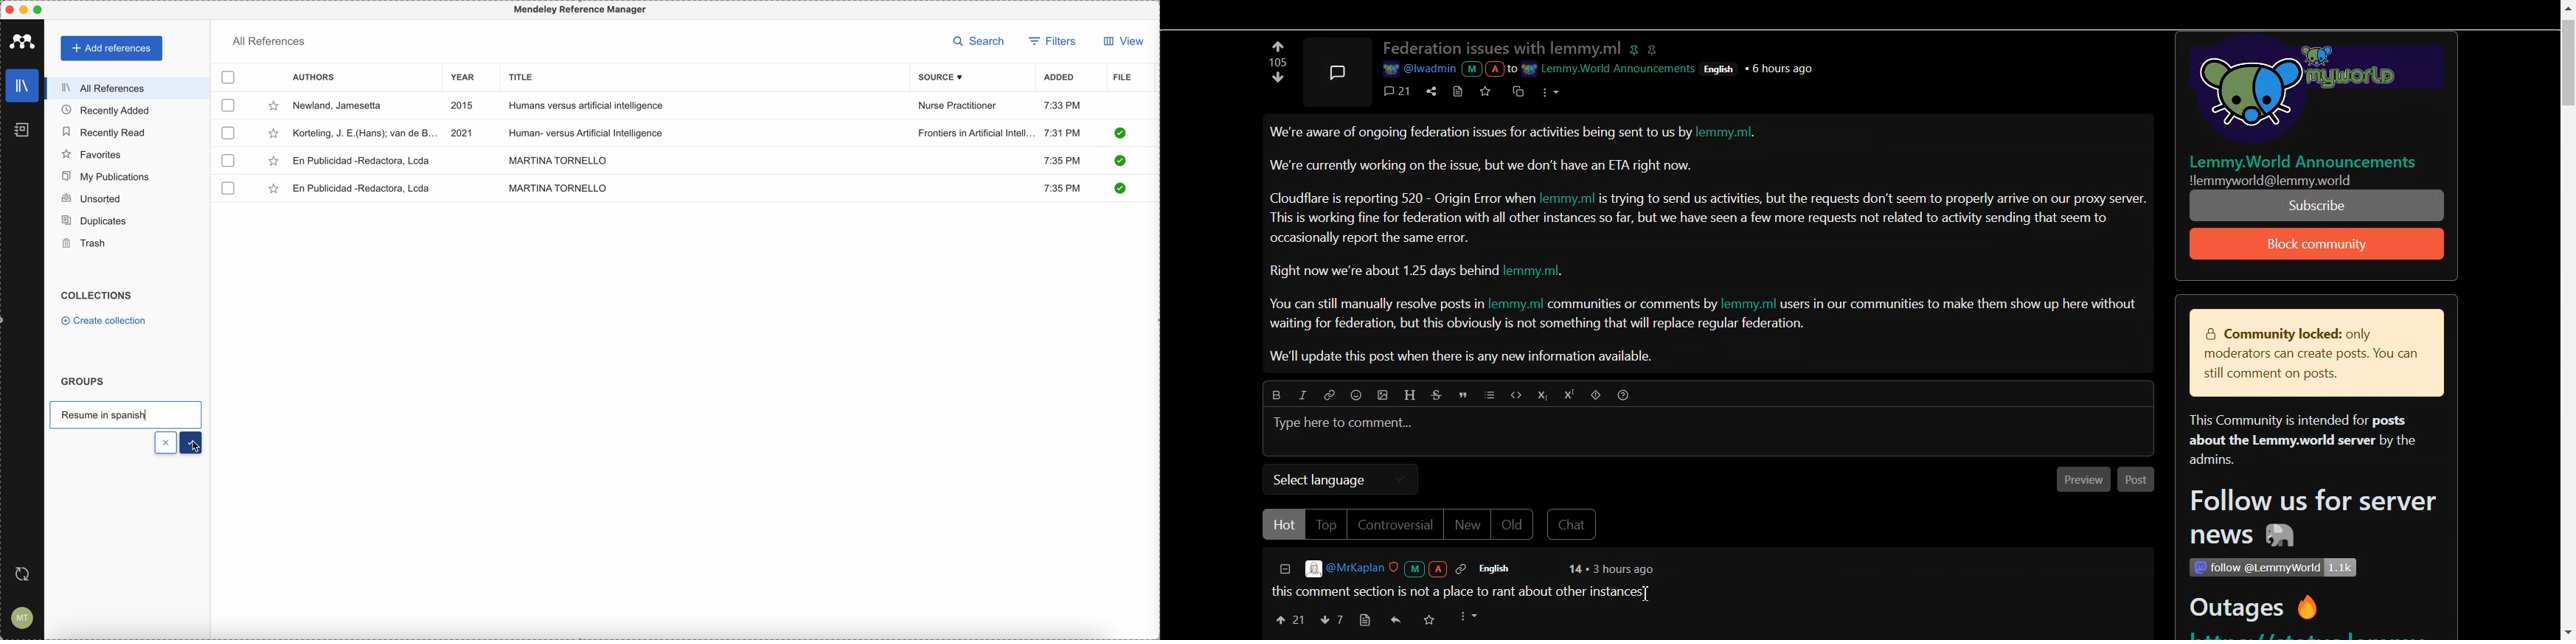 The image size is (2576, 644). What do you see at coordinates (947, 77) in the screenshot?
I see `source` at bounding box center [947, 77].